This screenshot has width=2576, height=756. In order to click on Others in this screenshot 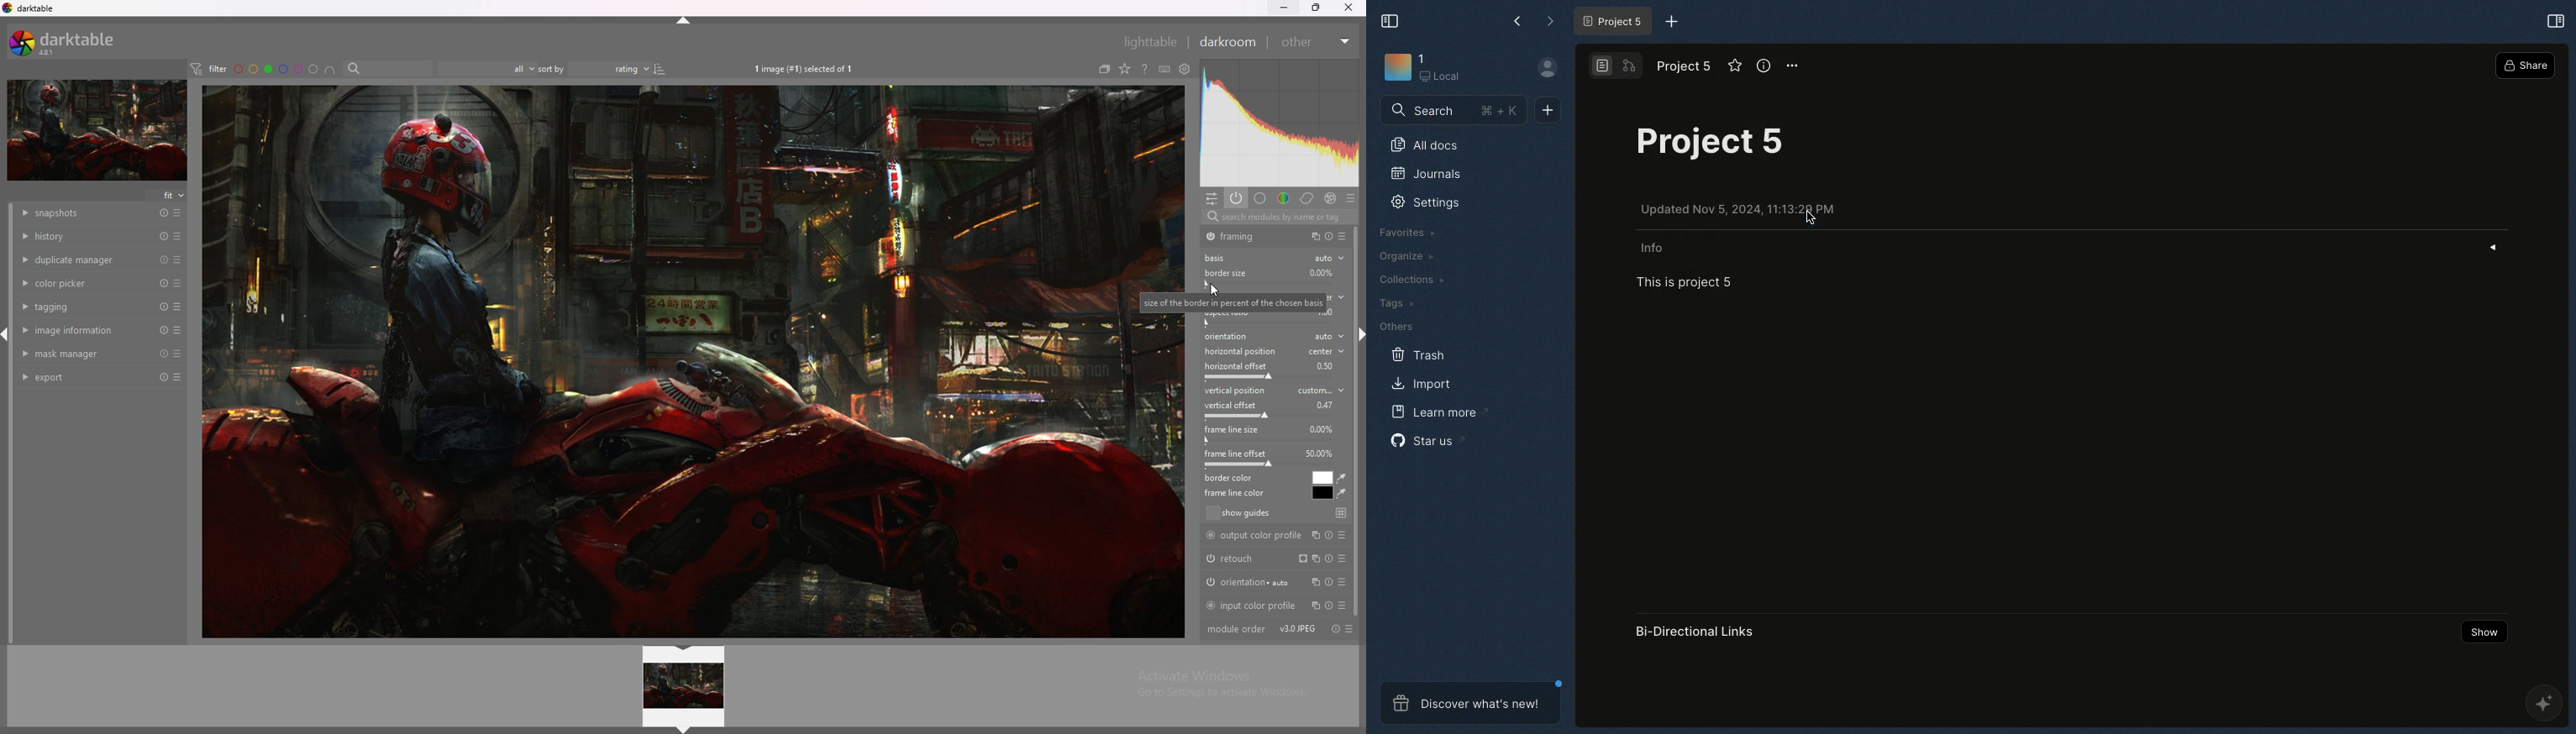, I will do `click(1396, 325)`.